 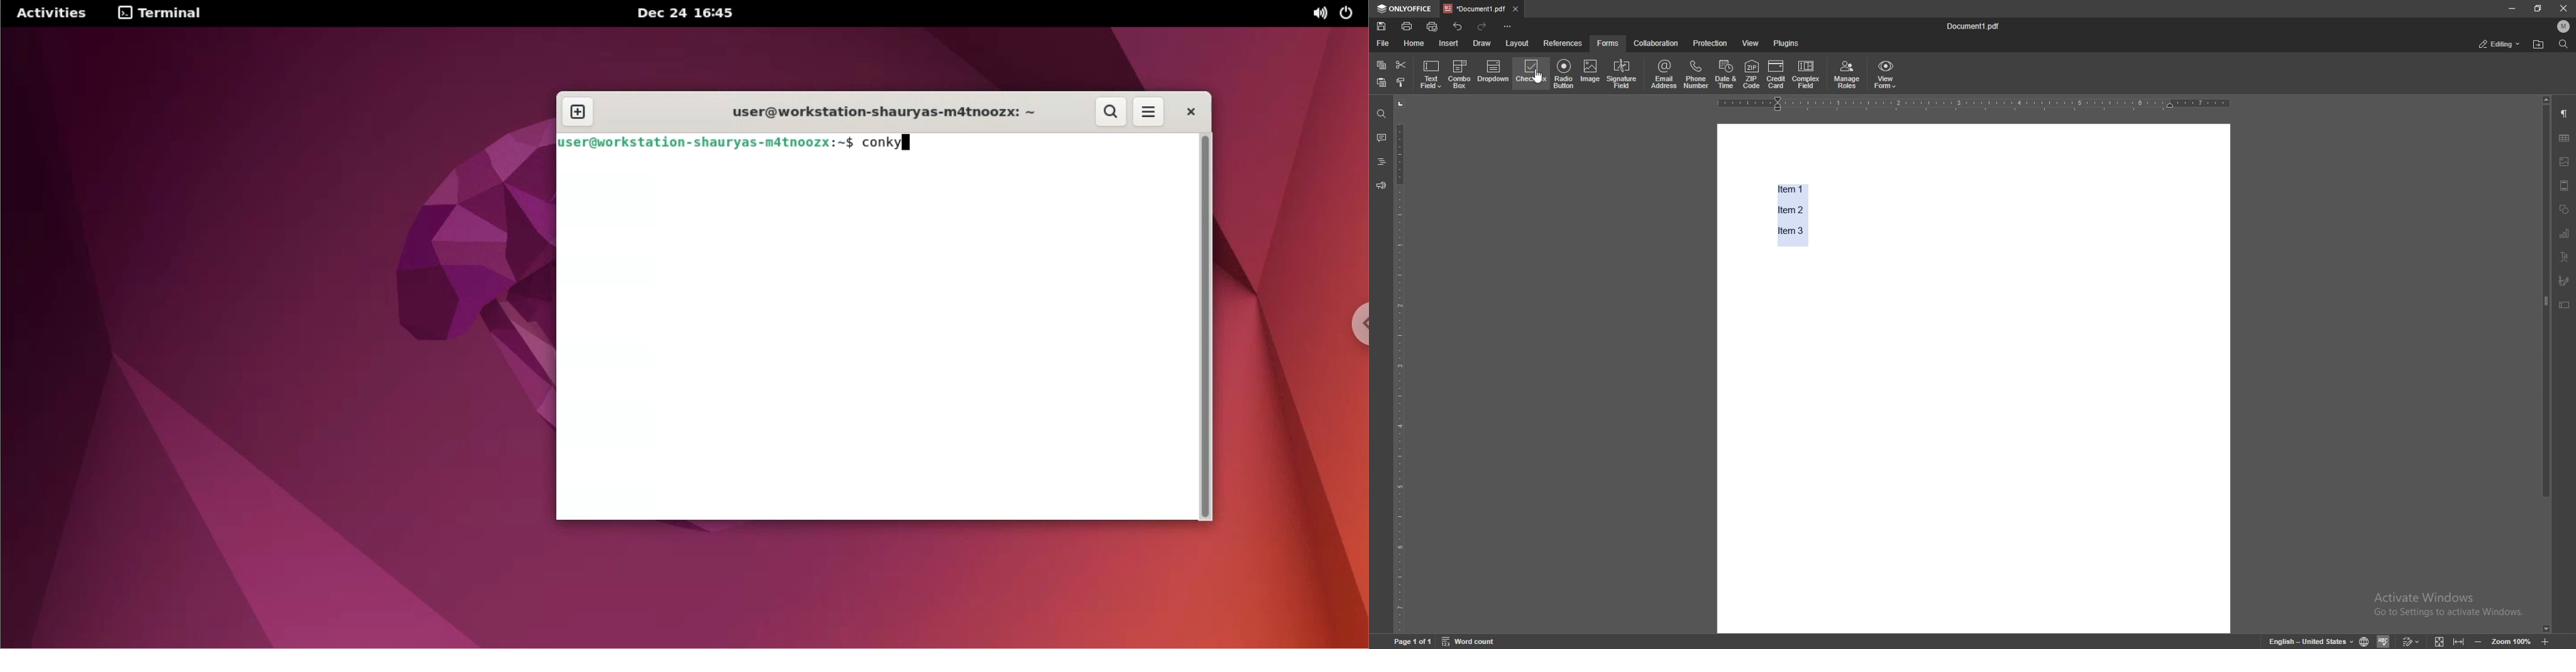 What do you see at coordinates (1417, 43) in the screenshot?
I see `home` at bounding box center [1417, 43].